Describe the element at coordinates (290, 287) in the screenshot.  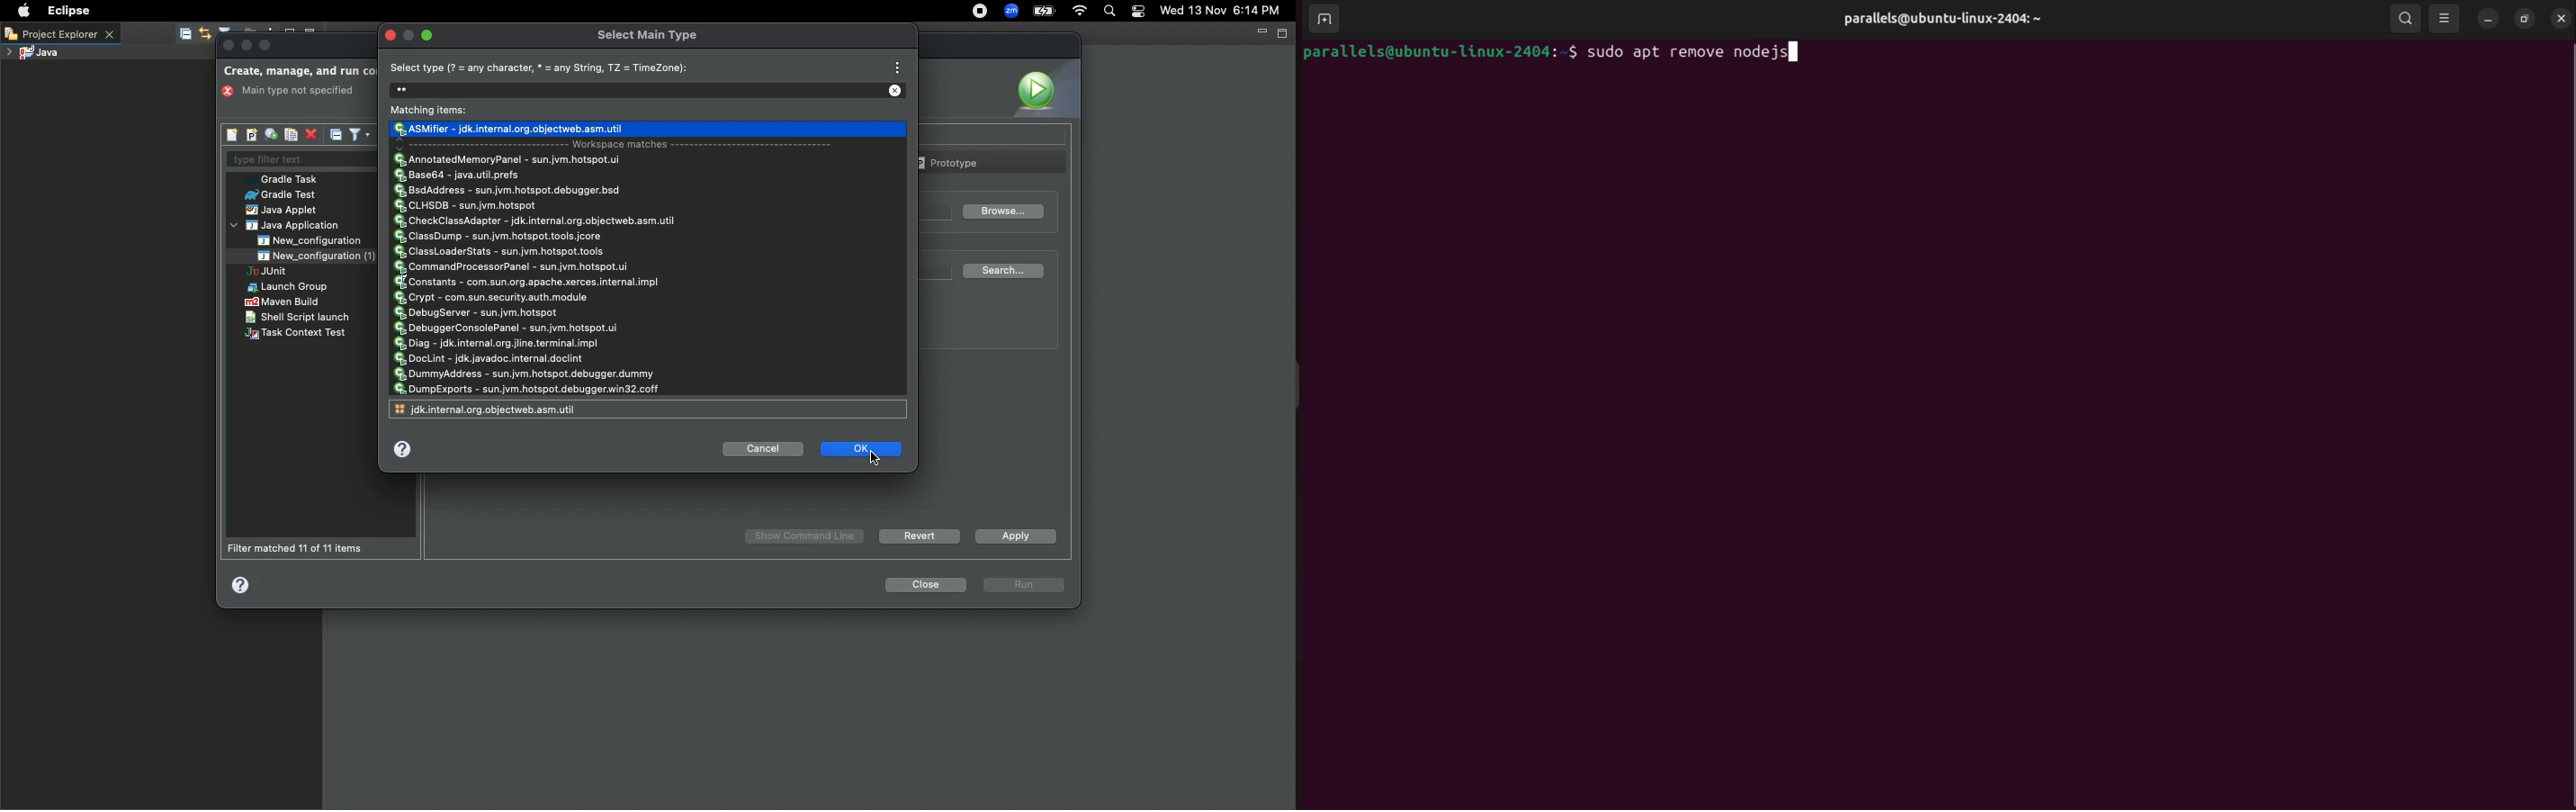
I see `Launch group` at that location.